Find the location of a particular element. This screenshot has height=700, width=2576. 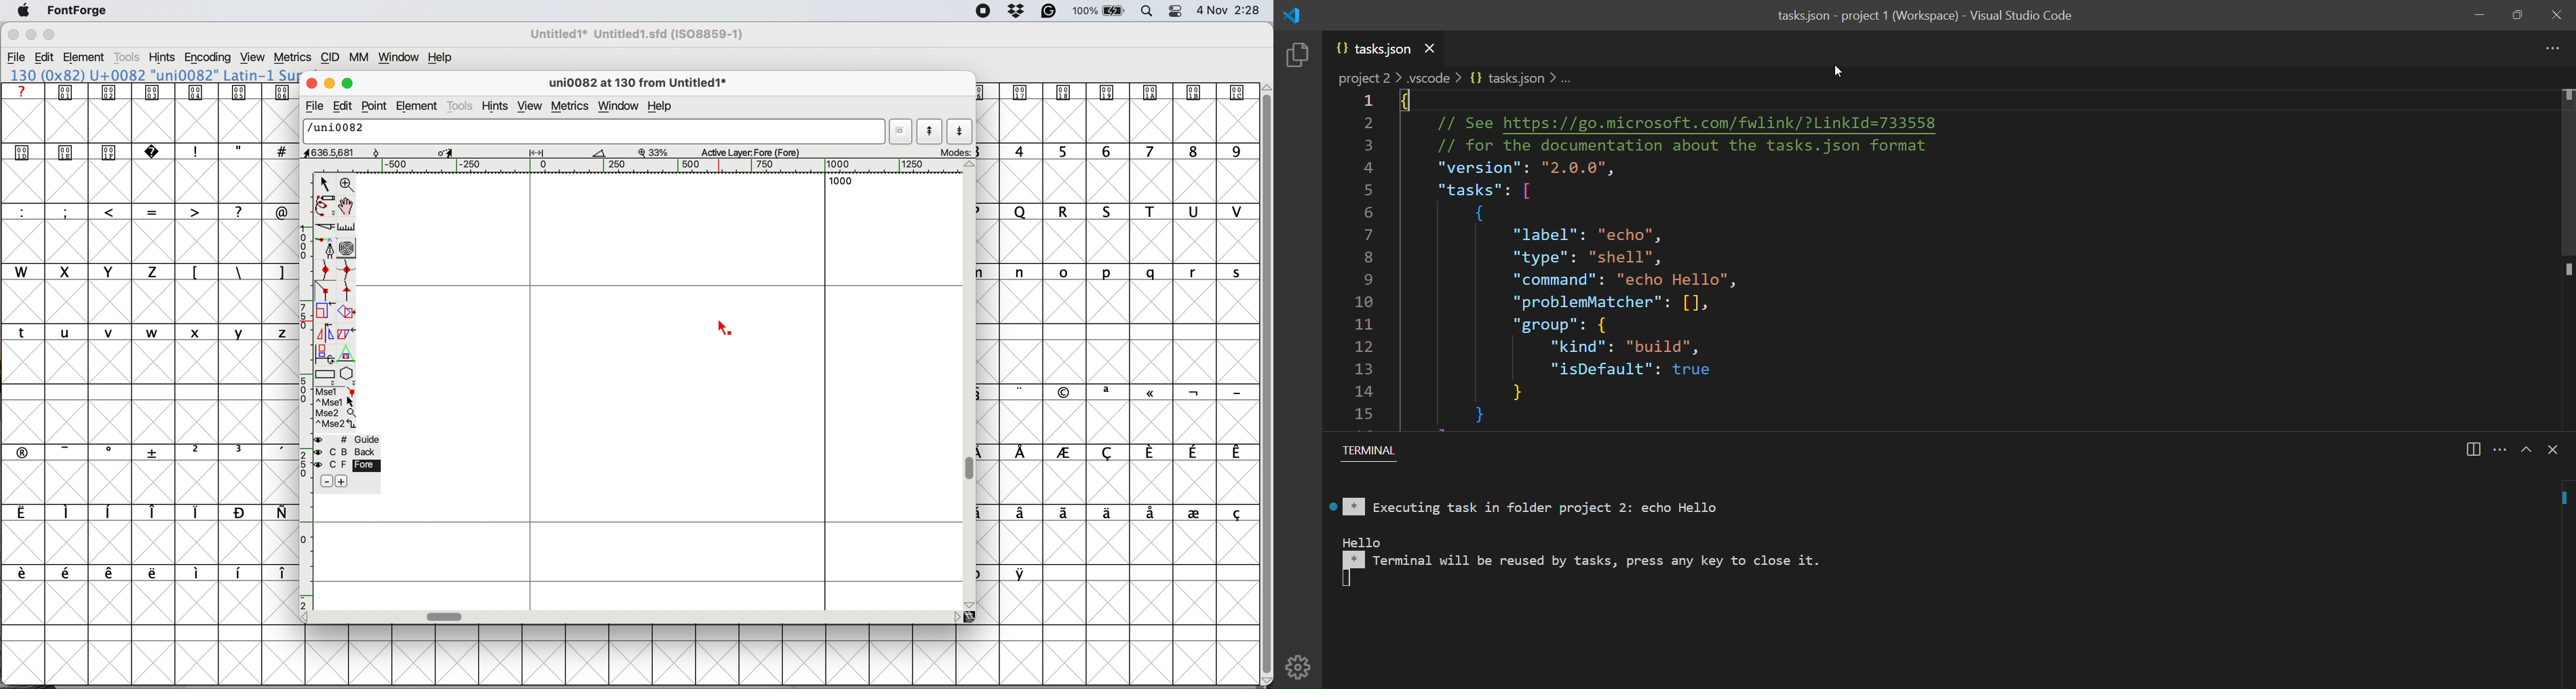

lowercase letters is located at coordinates (1126, 272).